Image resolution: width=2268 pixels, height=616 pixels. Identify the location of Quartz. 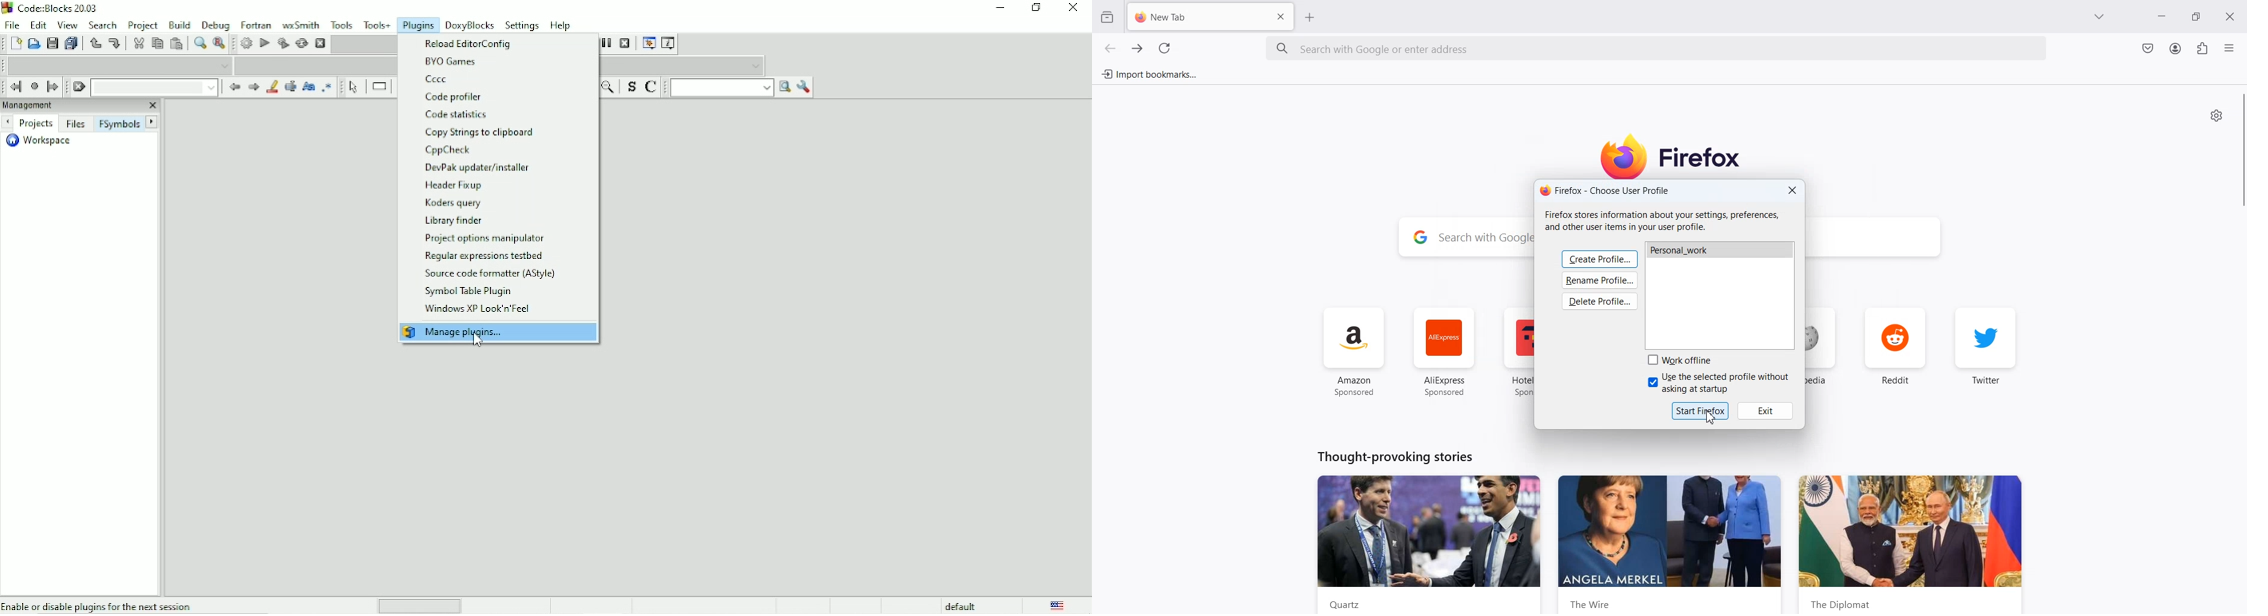
(1432, 544).